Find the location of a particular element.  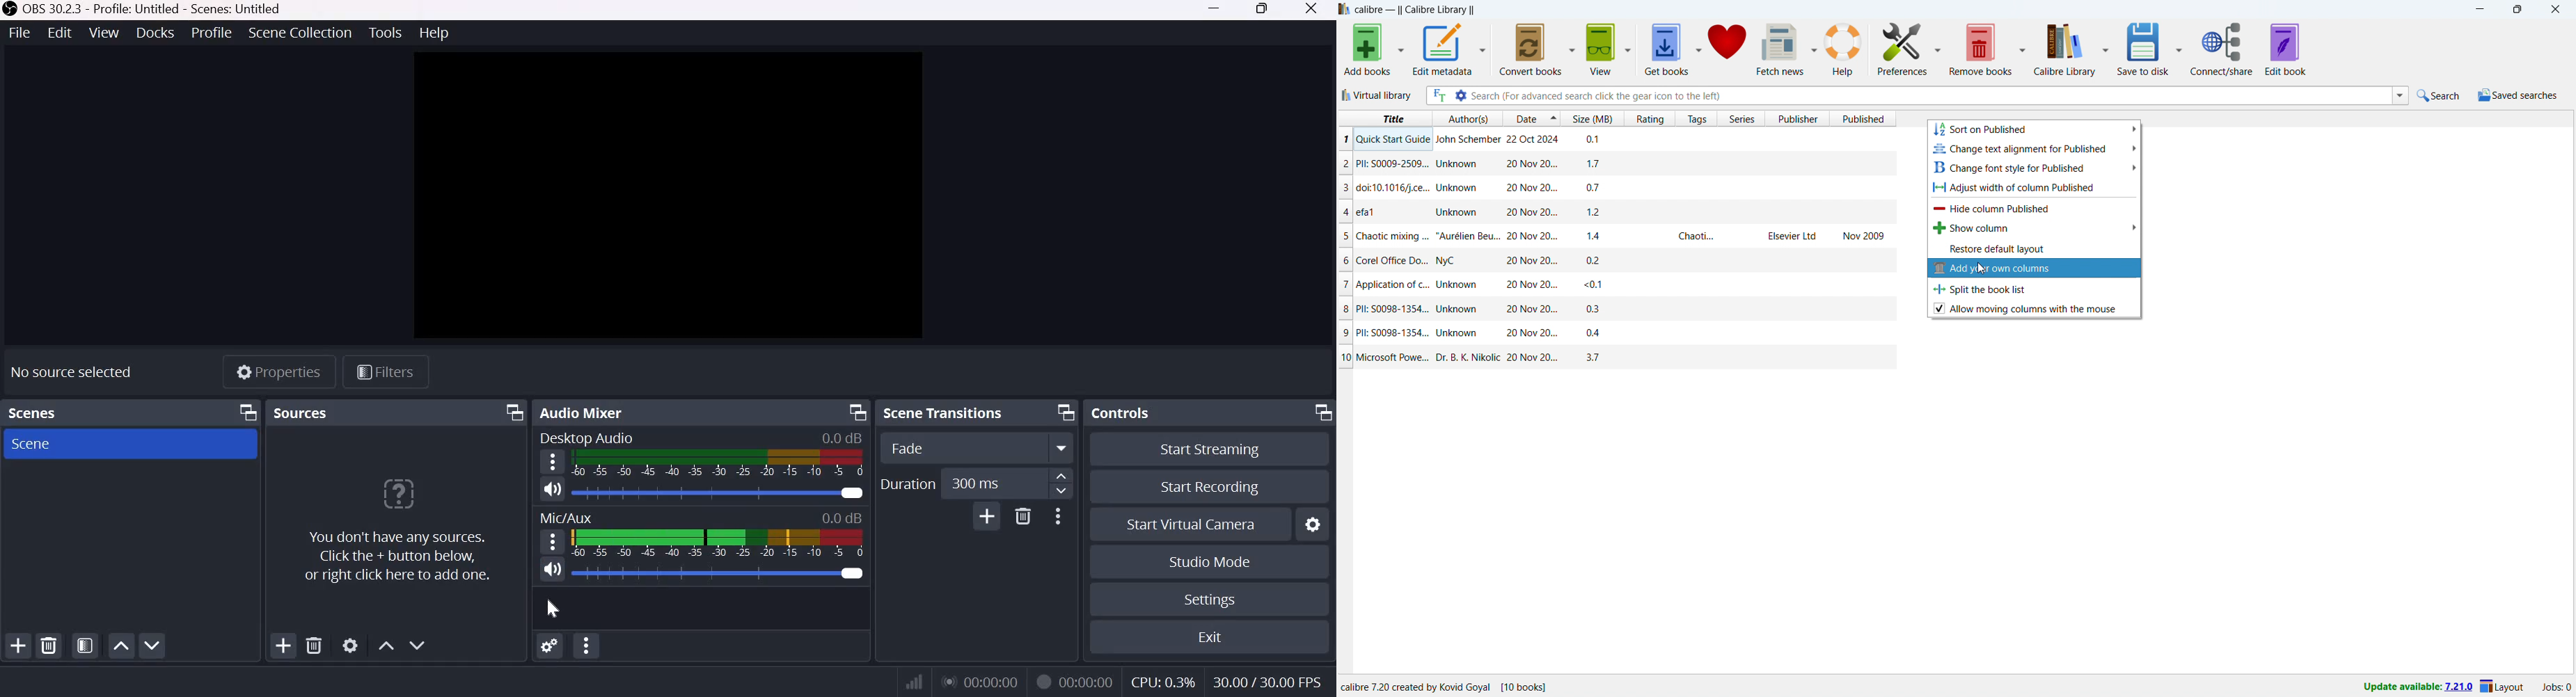

Dock Options icon is located at coordinates (246, 412).